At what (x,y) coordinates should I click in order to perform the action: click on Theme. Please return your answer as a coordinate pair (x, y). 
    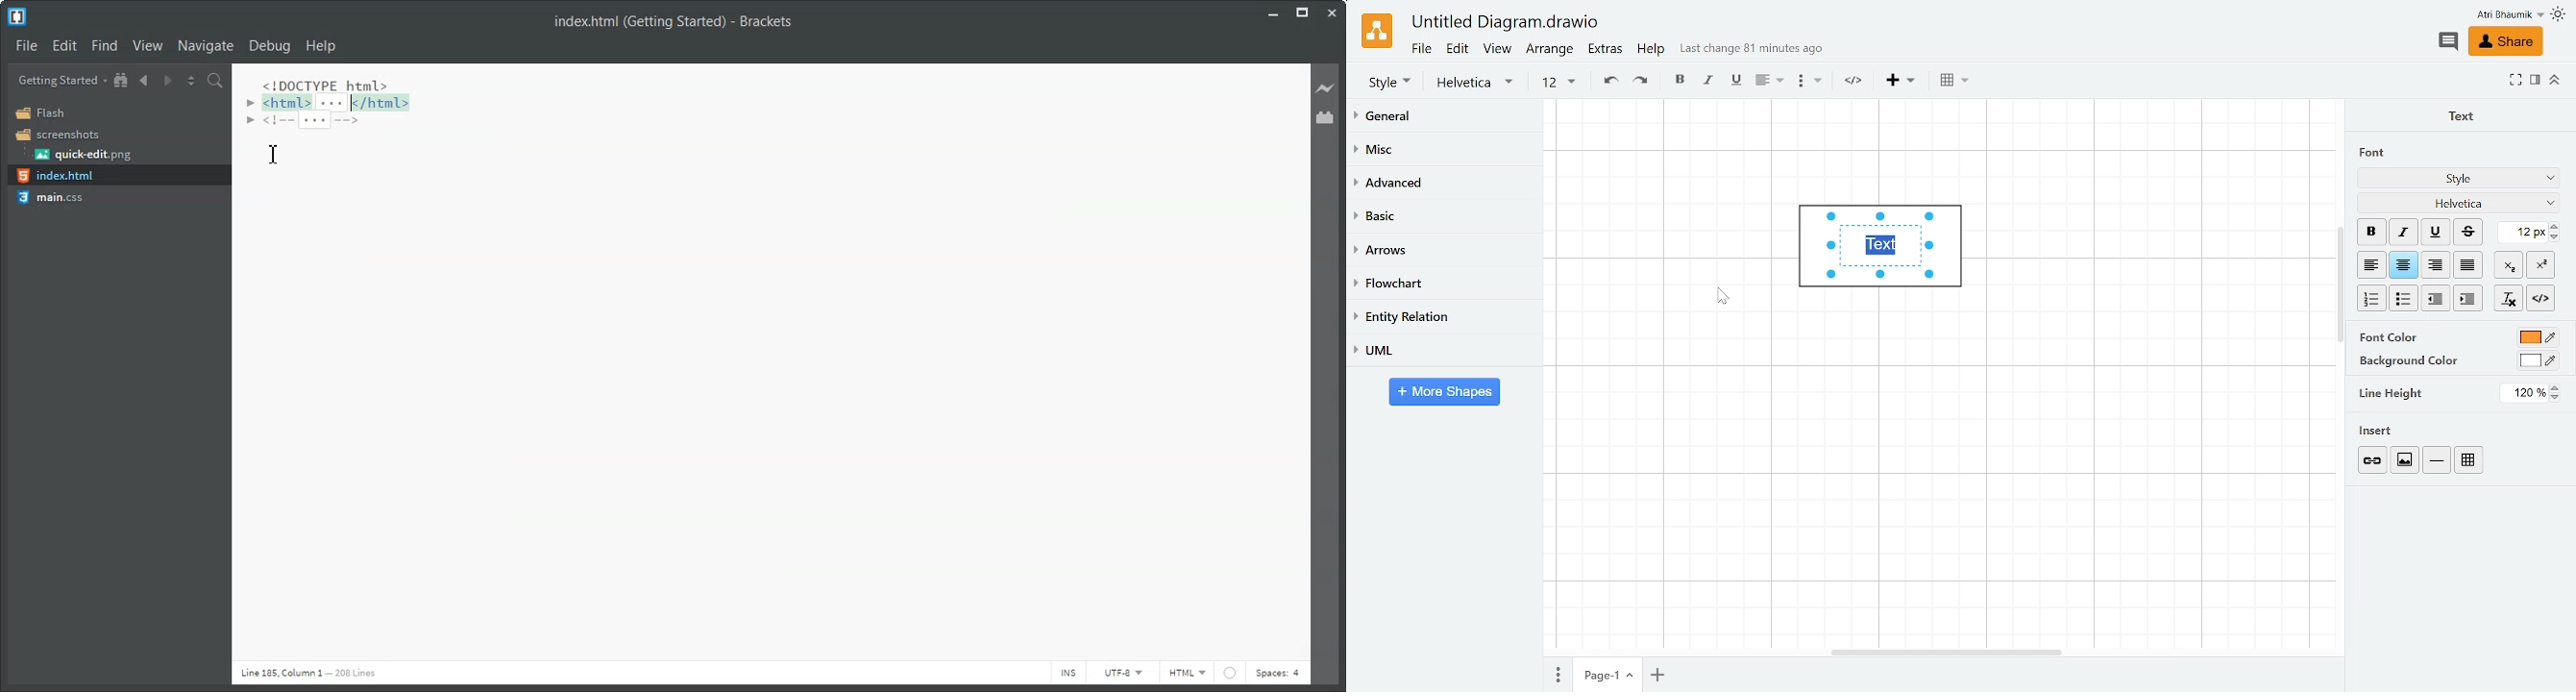
    Looking at the image, I should click on (2561, 14).